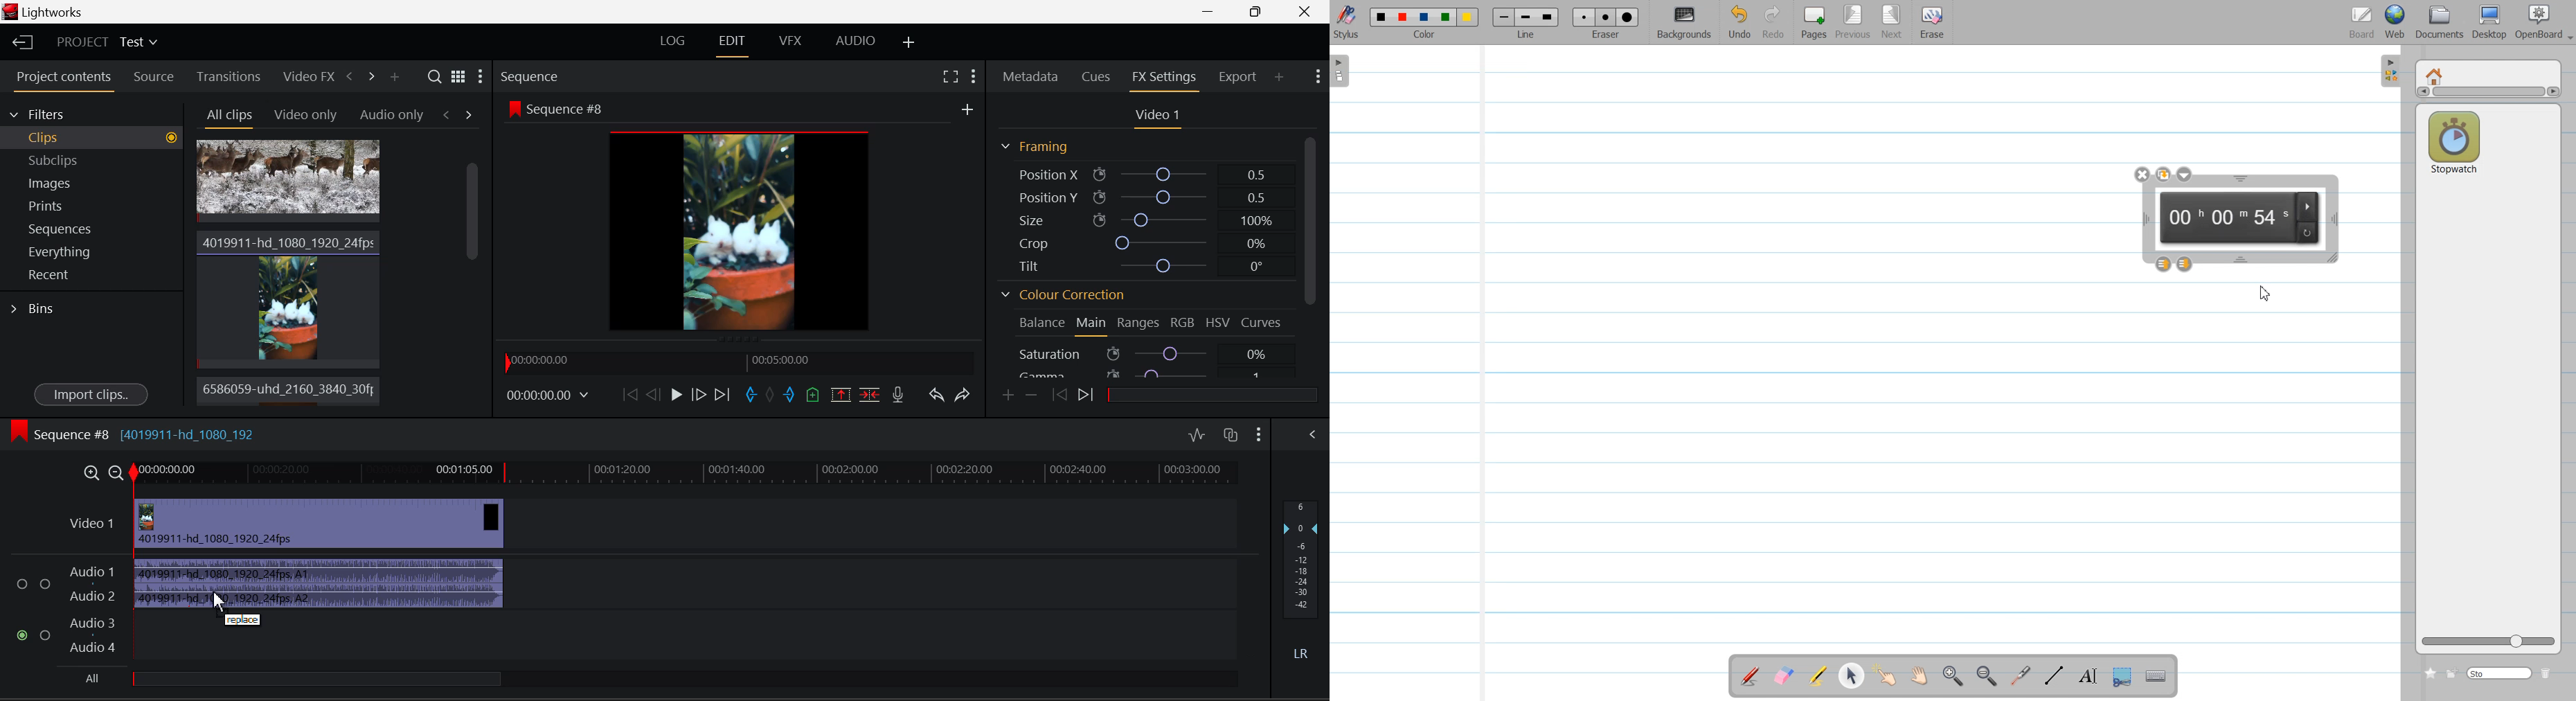 Image resolution: width=2576 pixels, height=728 pixels. I want to click on Time window Size adjustment, so click(2334, 259).